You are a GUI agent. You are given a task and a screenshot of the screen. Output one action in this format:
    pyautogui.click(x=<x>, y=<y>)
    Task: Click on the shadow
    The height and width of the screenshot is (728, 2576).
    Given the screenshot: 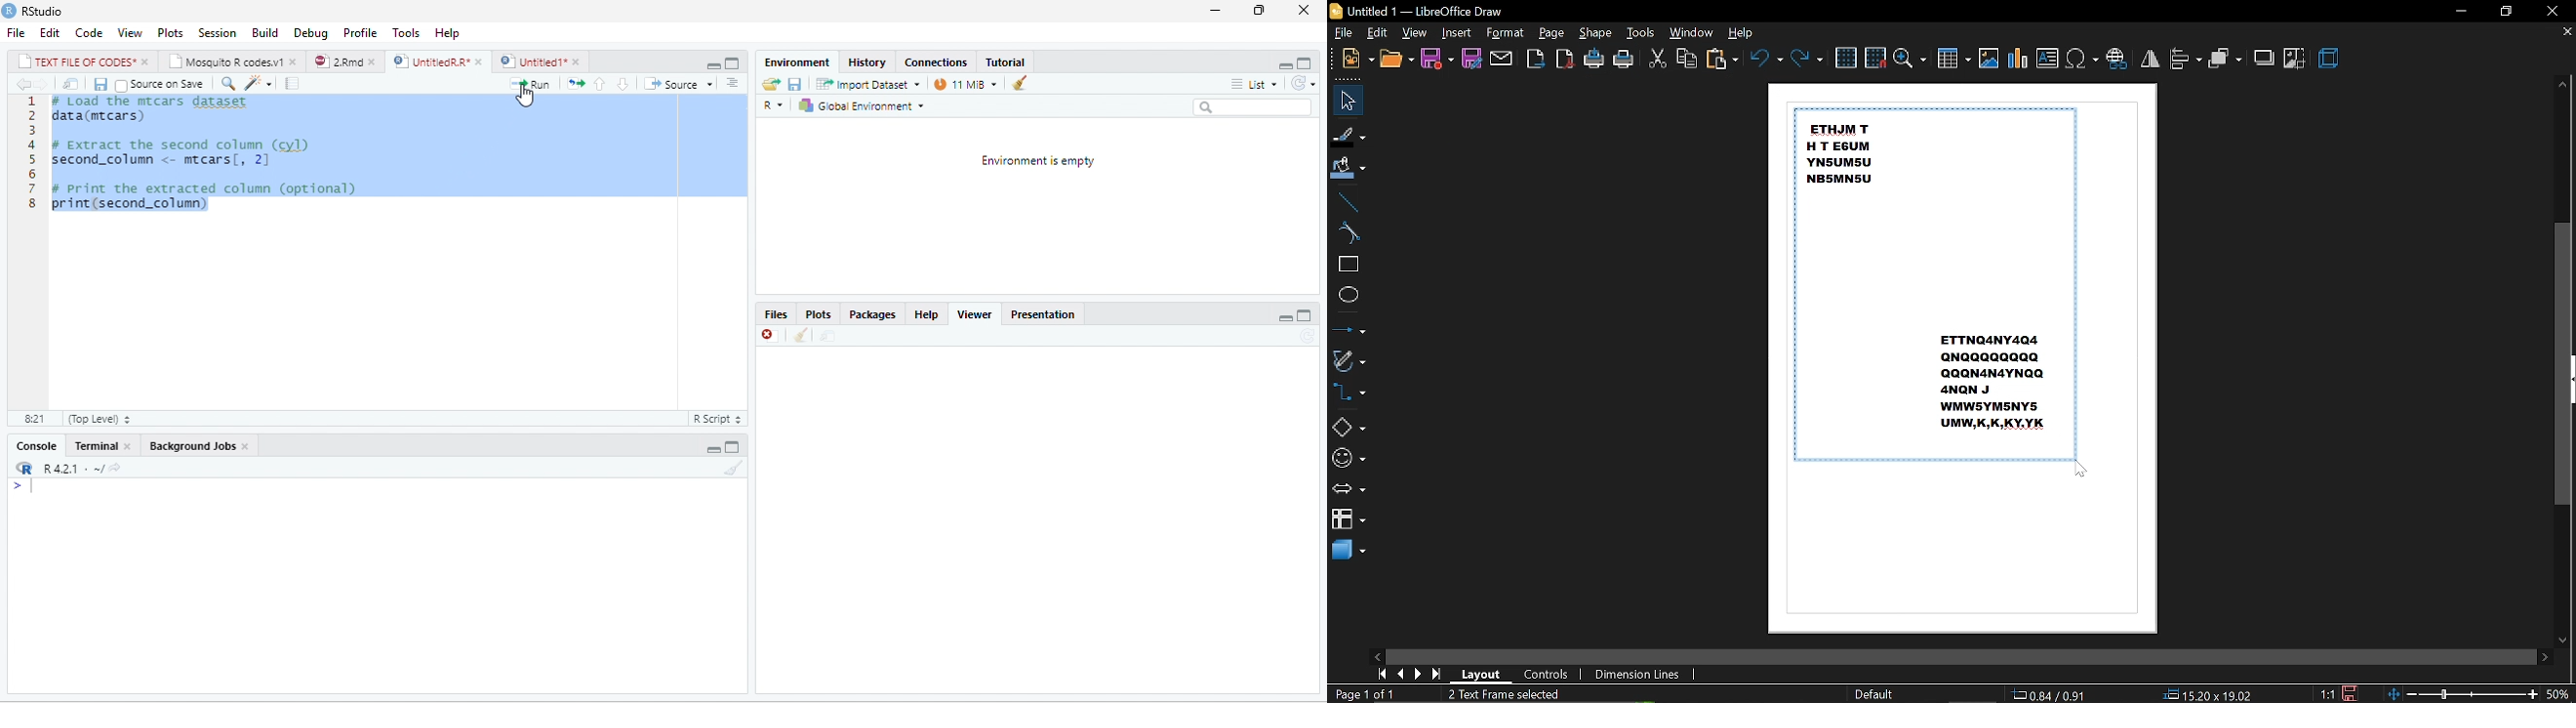 What is the action you would take?
    pyautogui.click(x=2264, y=58)
    